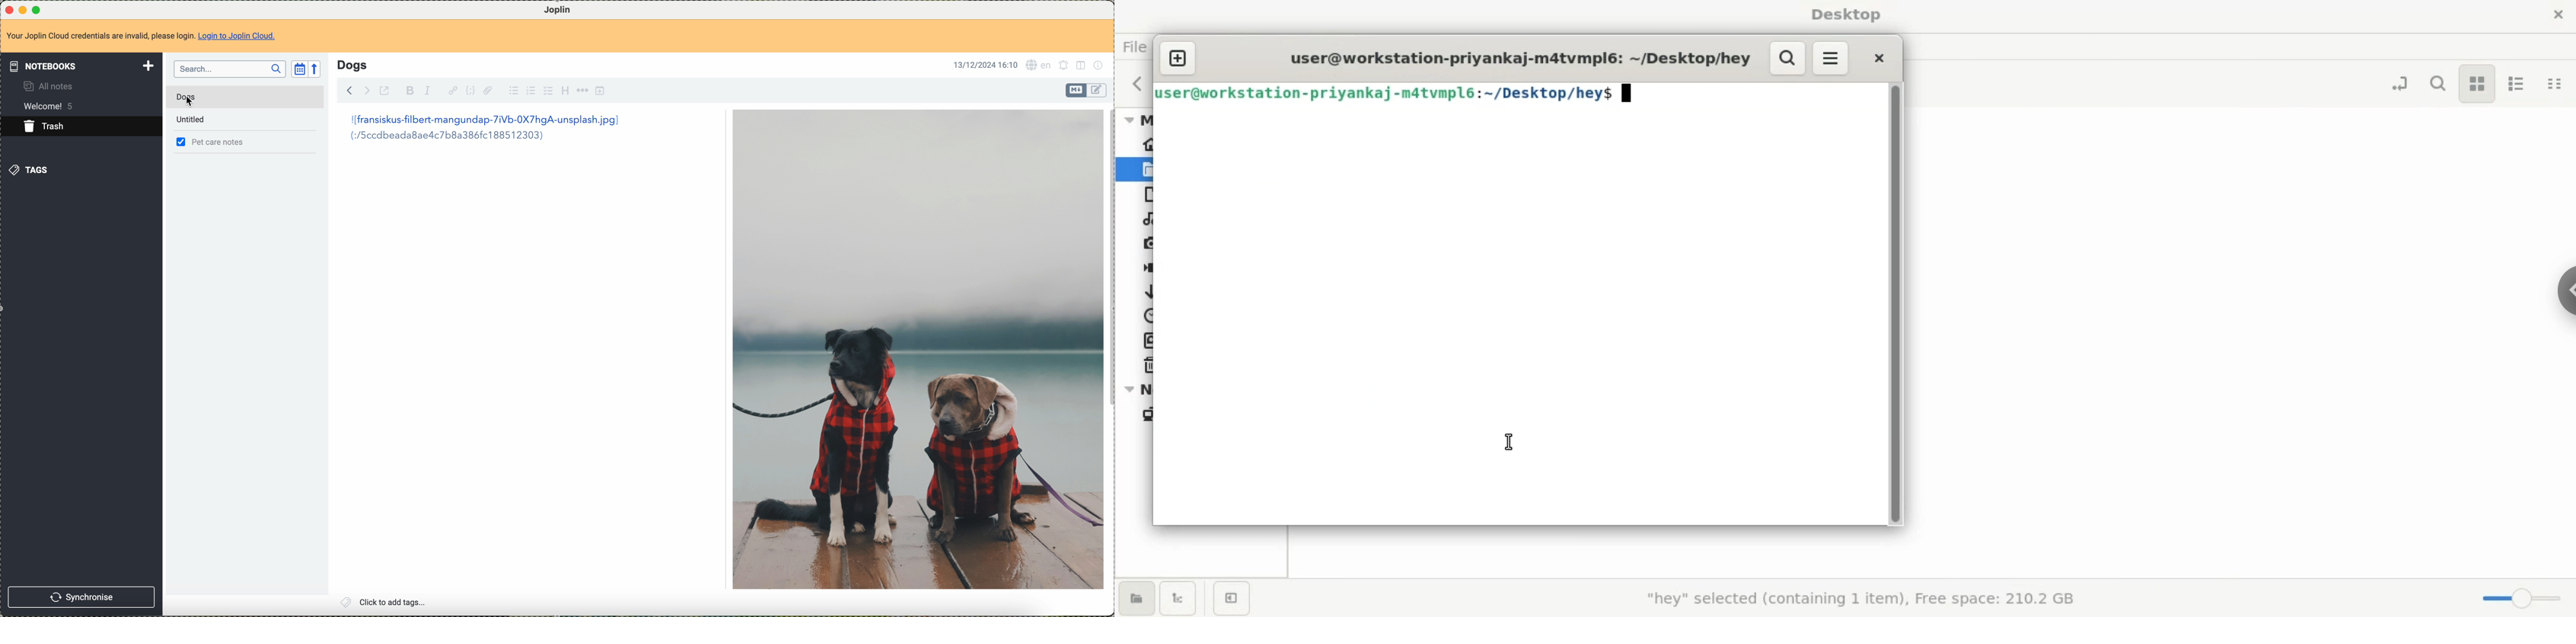  I want to click on click to add tags, so click(385, 602).